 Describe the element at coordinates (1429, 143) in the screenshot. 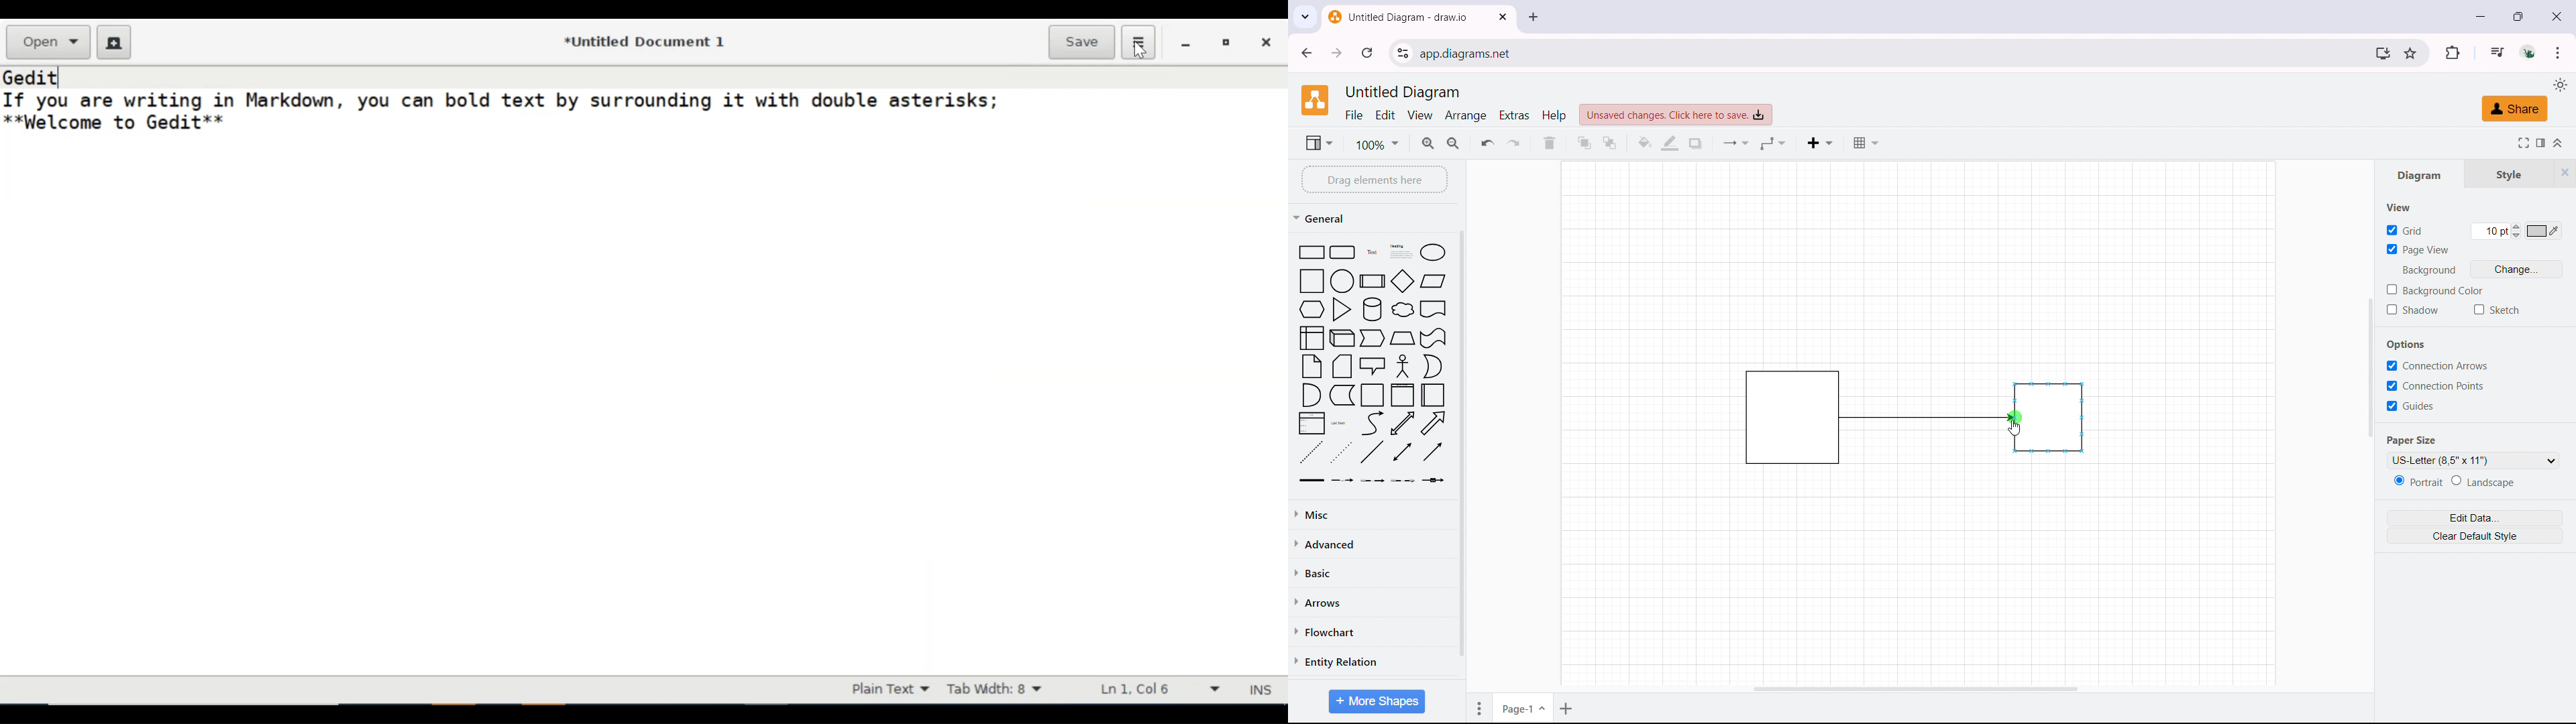

I see `zoomin` at that location.